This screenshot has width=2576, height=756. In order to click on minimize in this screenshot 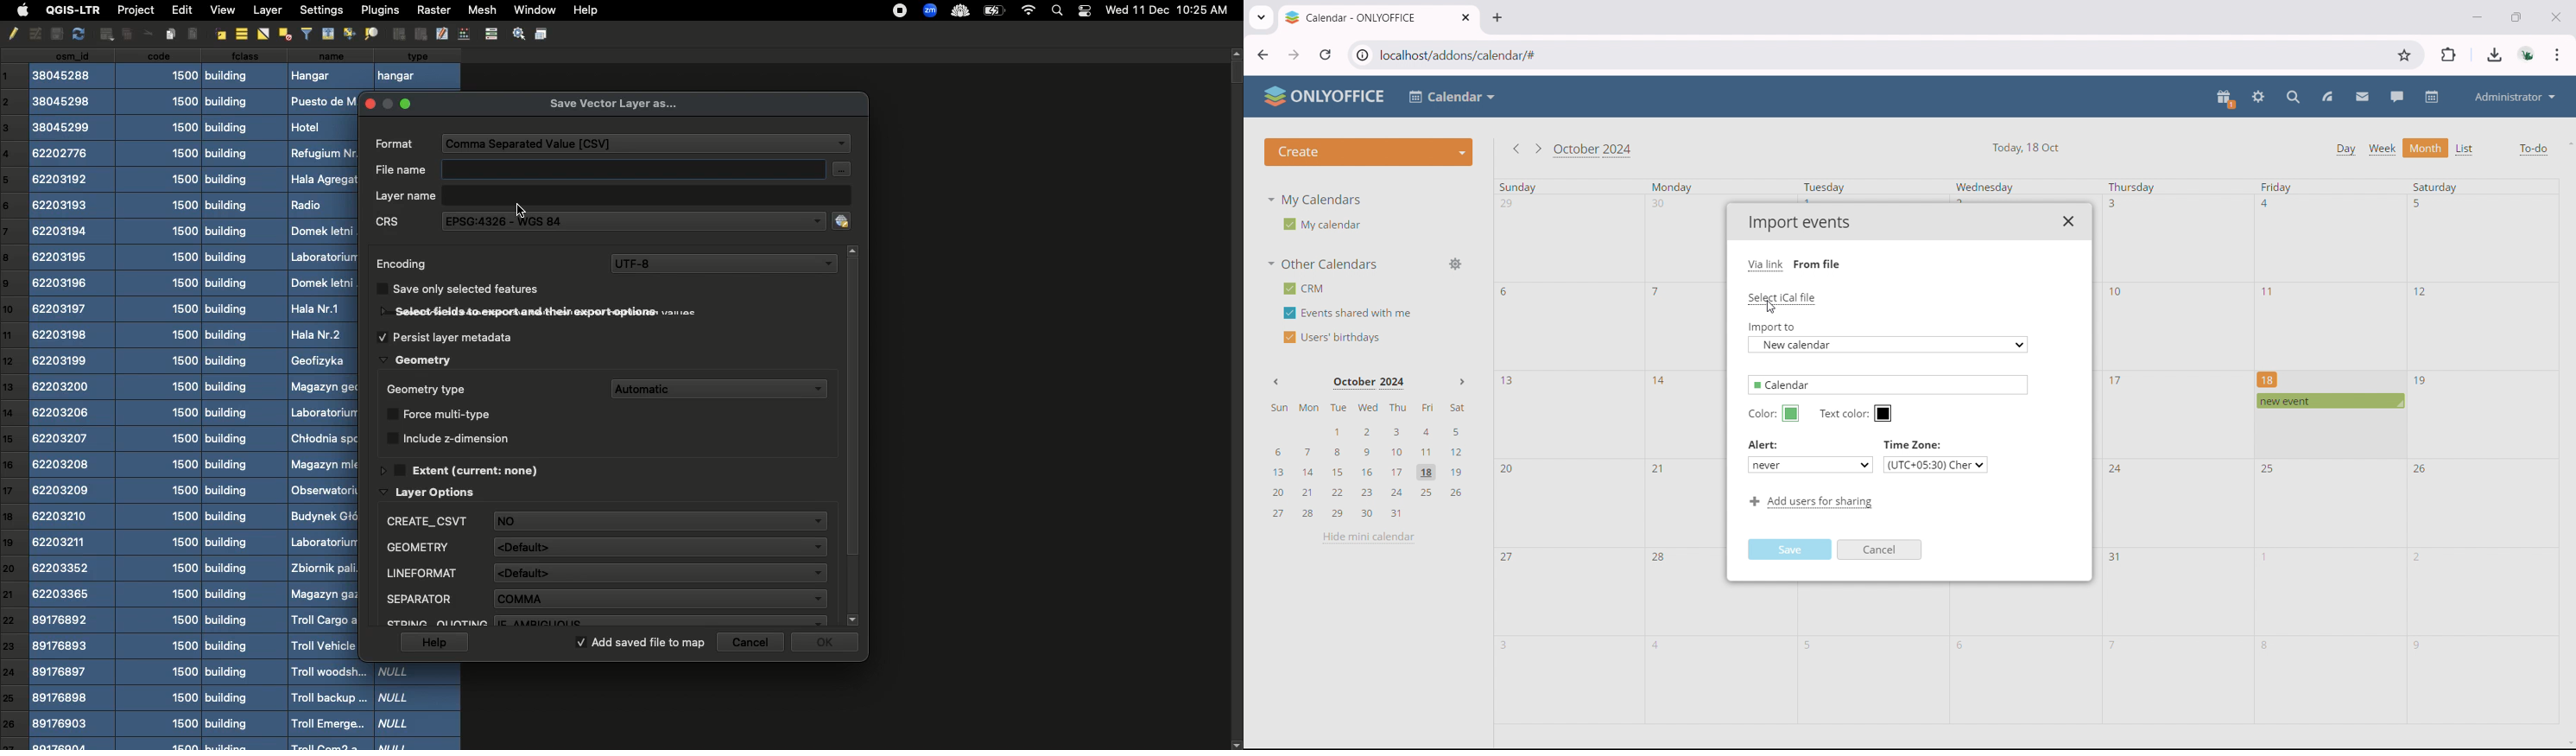, I will do `click(389, 105)`.